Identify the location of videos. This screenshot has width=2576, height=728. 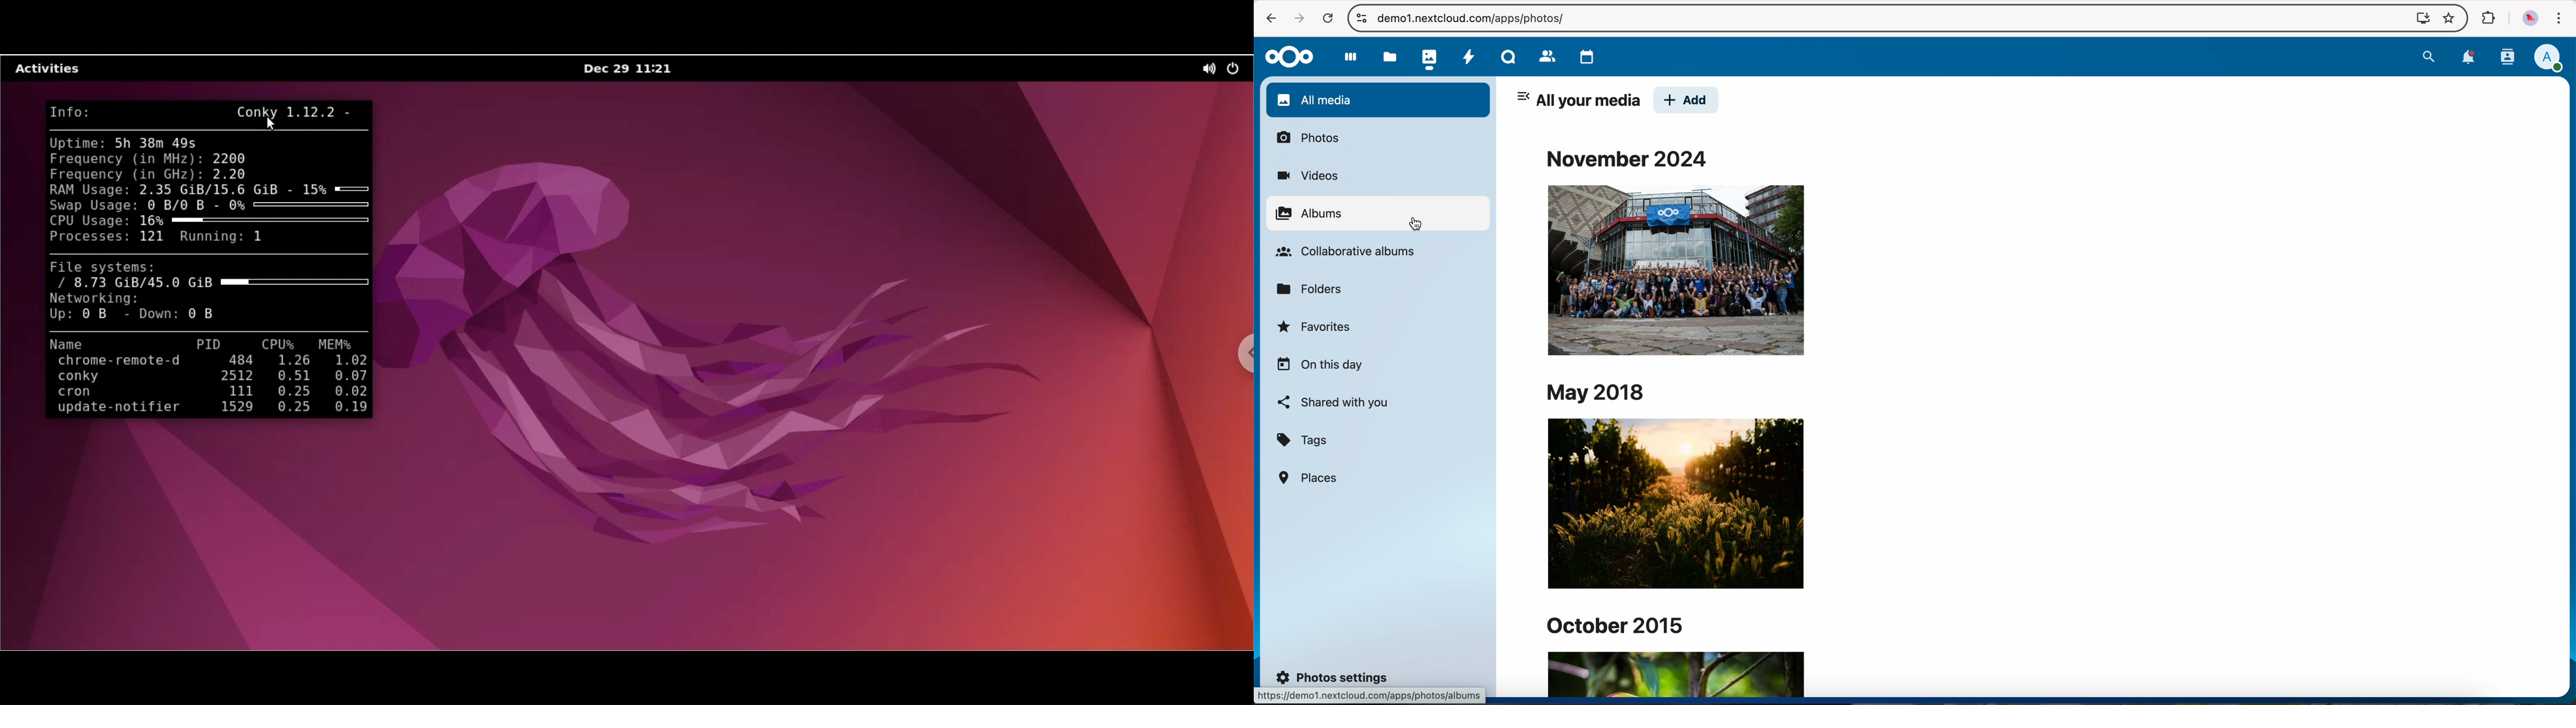
(1307, 175).